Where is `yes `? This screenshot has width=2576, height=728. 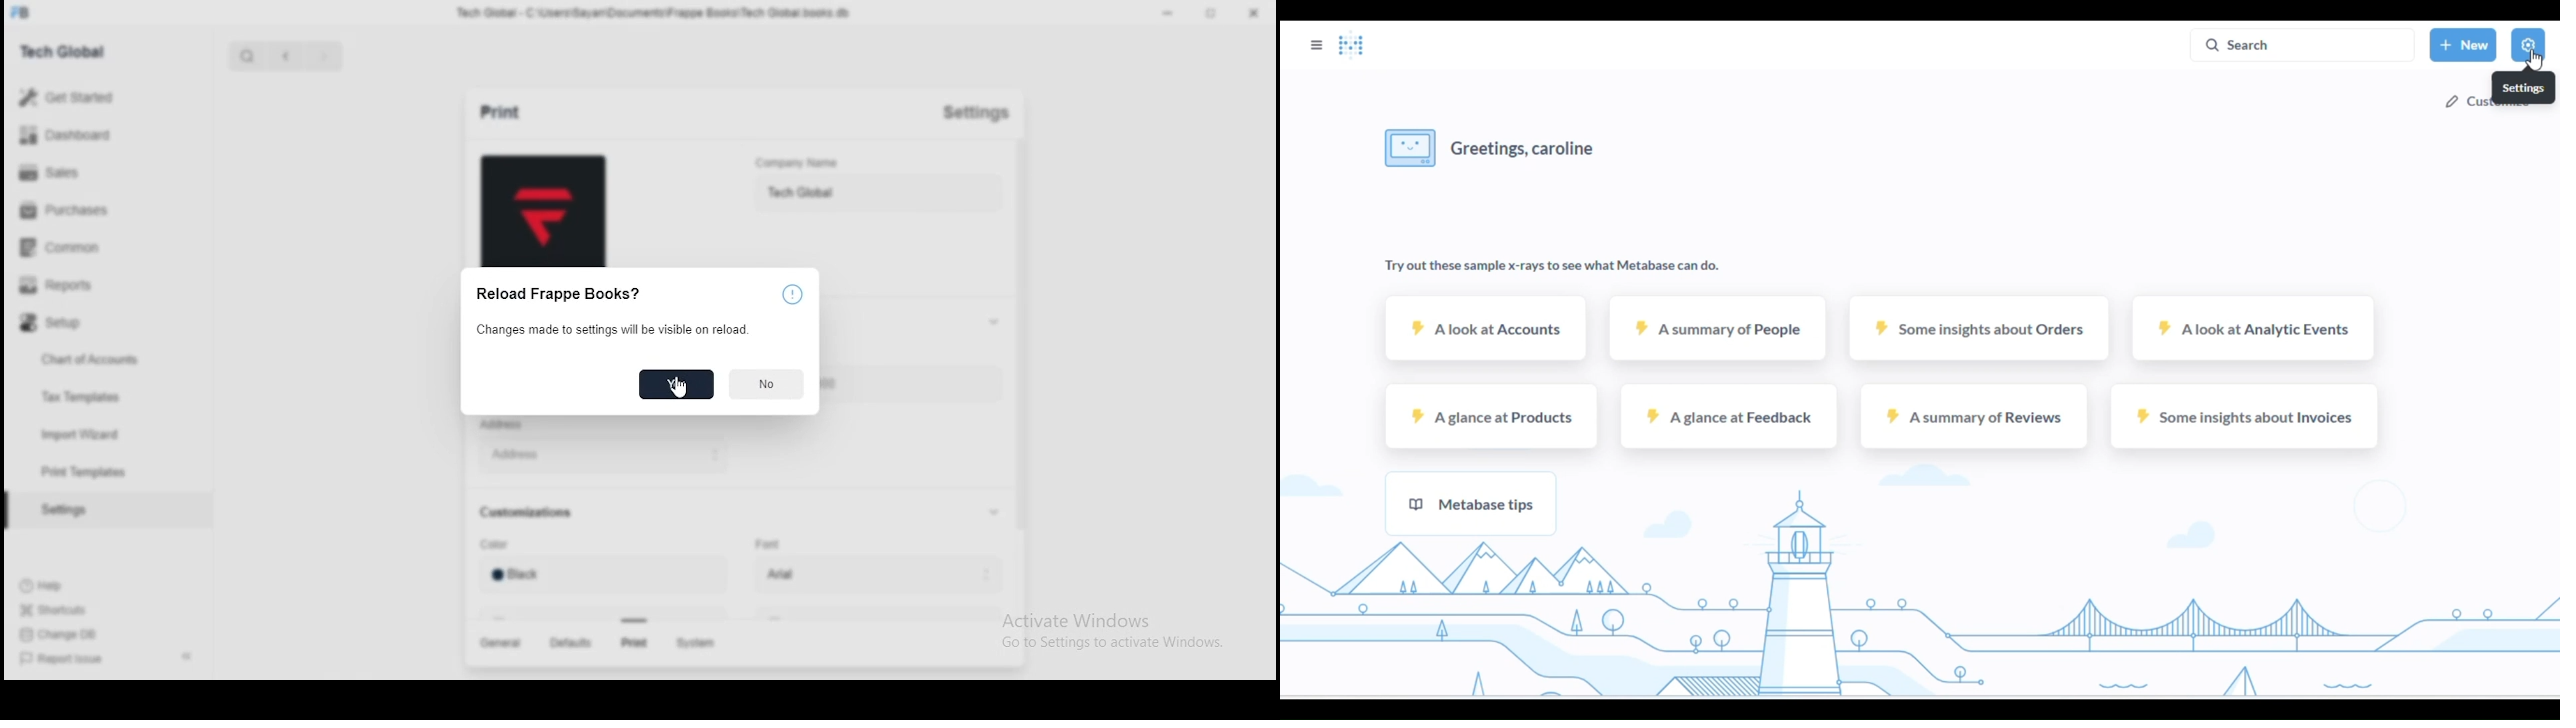 yes  is located at coordinates (675, 385).